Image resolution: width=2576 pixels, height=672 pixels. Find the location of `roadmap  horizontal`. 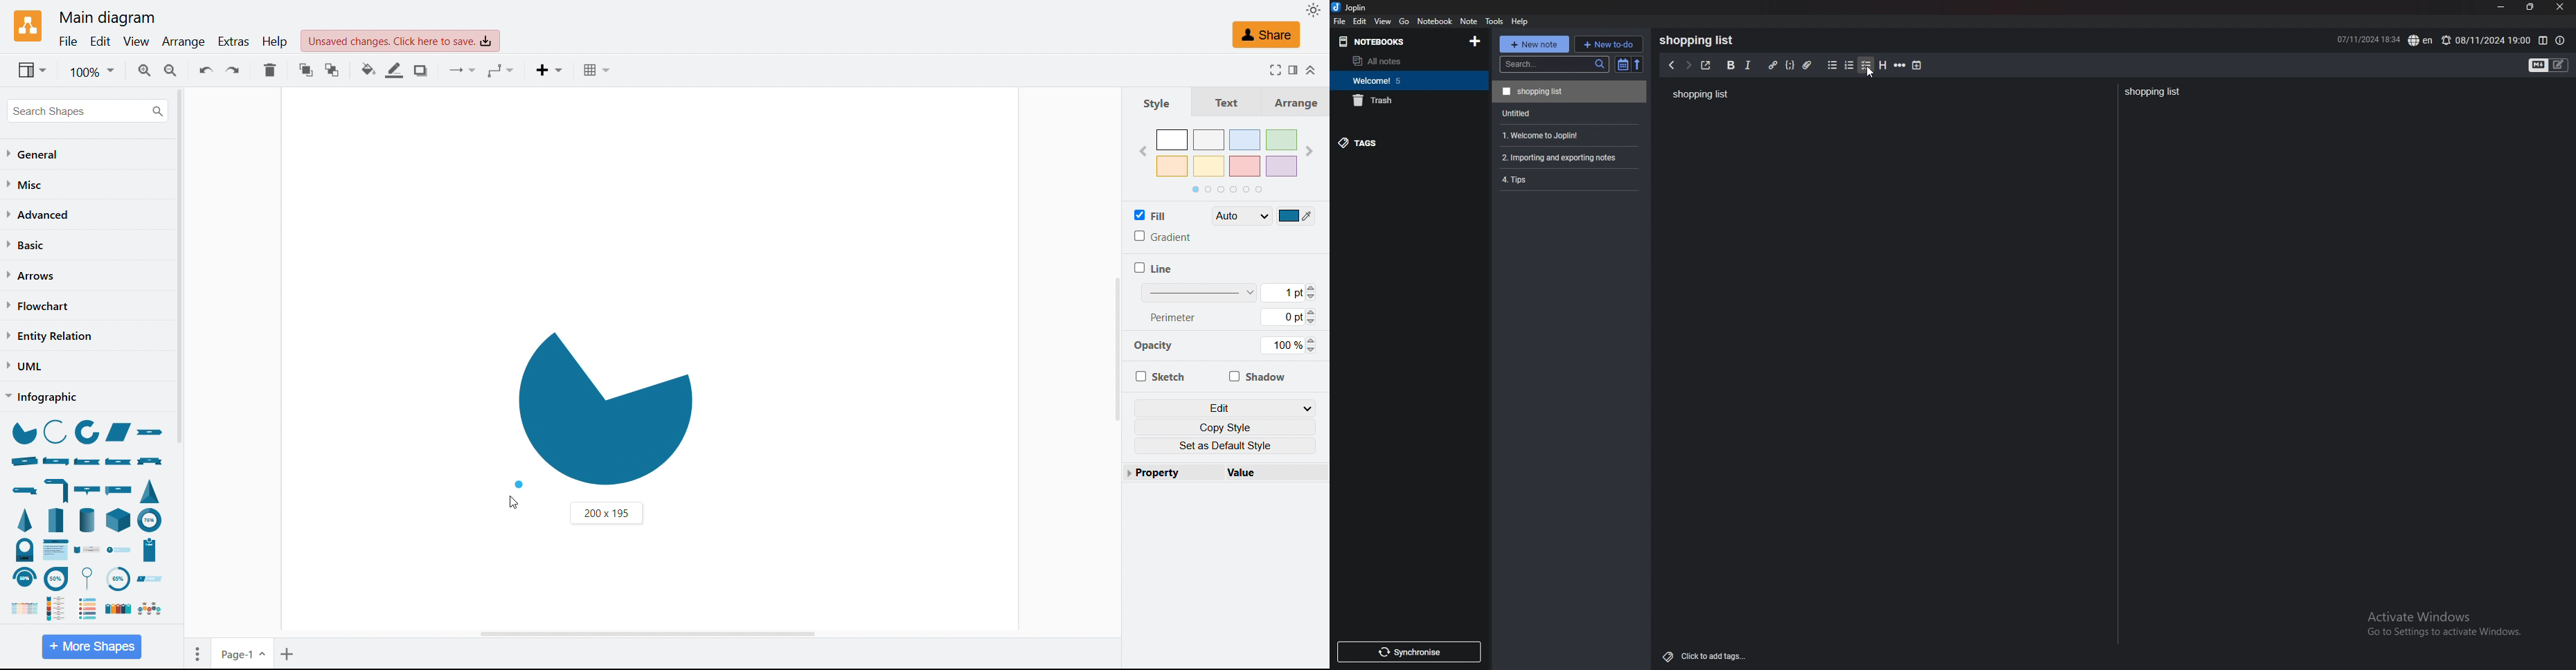

roadmap  horizontal is located at coordinates (149, 609).